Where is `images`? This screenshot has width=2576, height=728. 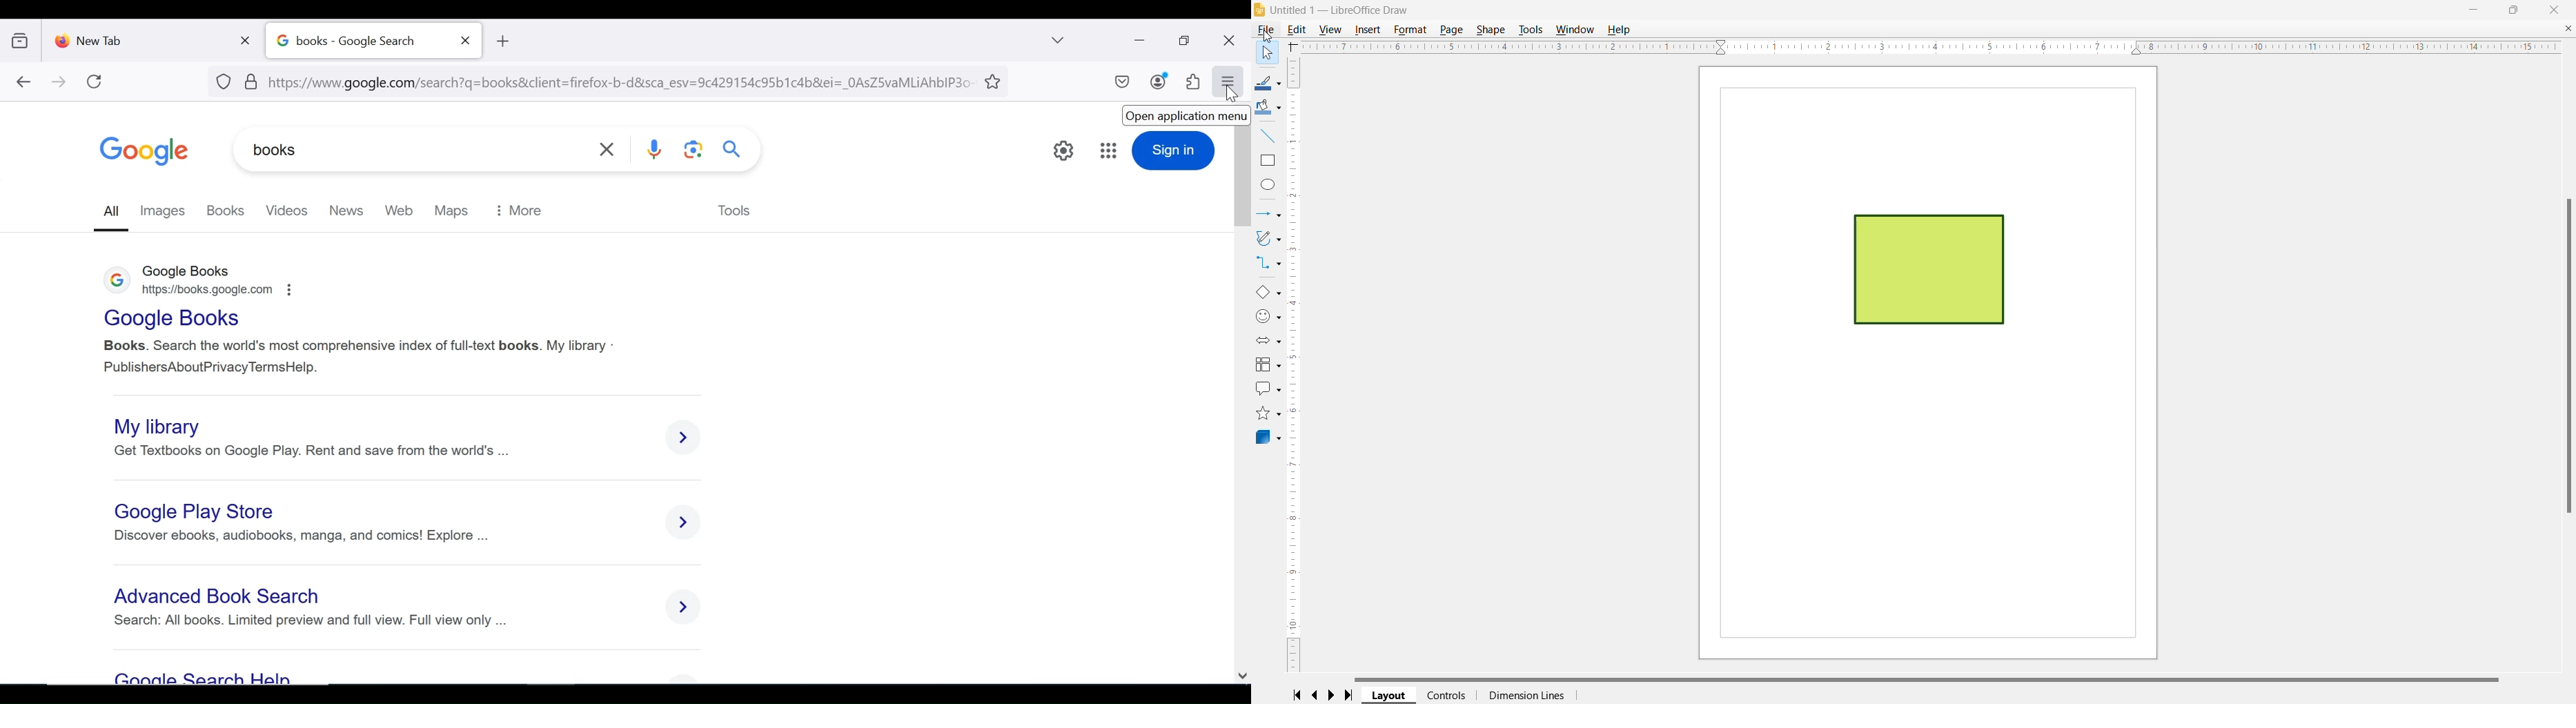 images is located at coordinates (166, 210).